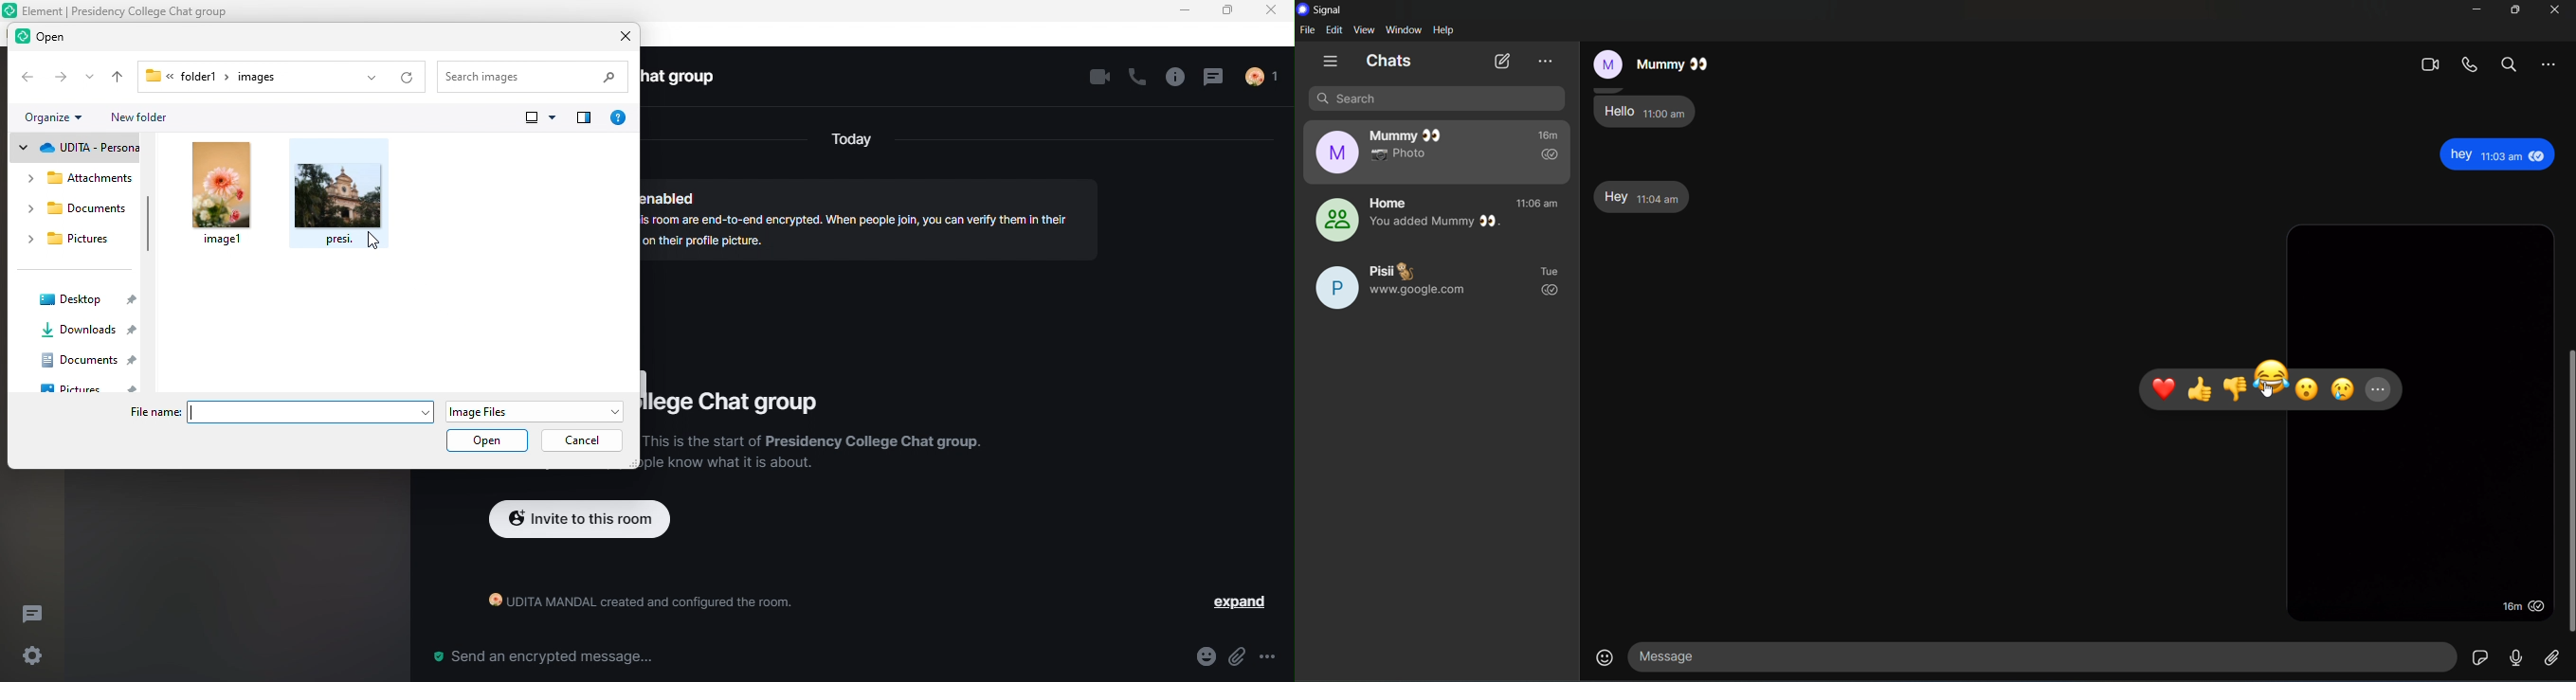 This screenshot has height=700, width=2576. What do you see at coordinates (1196, 657) in the screenshot?
I see `emoji` at bounding box center [1196, 657].